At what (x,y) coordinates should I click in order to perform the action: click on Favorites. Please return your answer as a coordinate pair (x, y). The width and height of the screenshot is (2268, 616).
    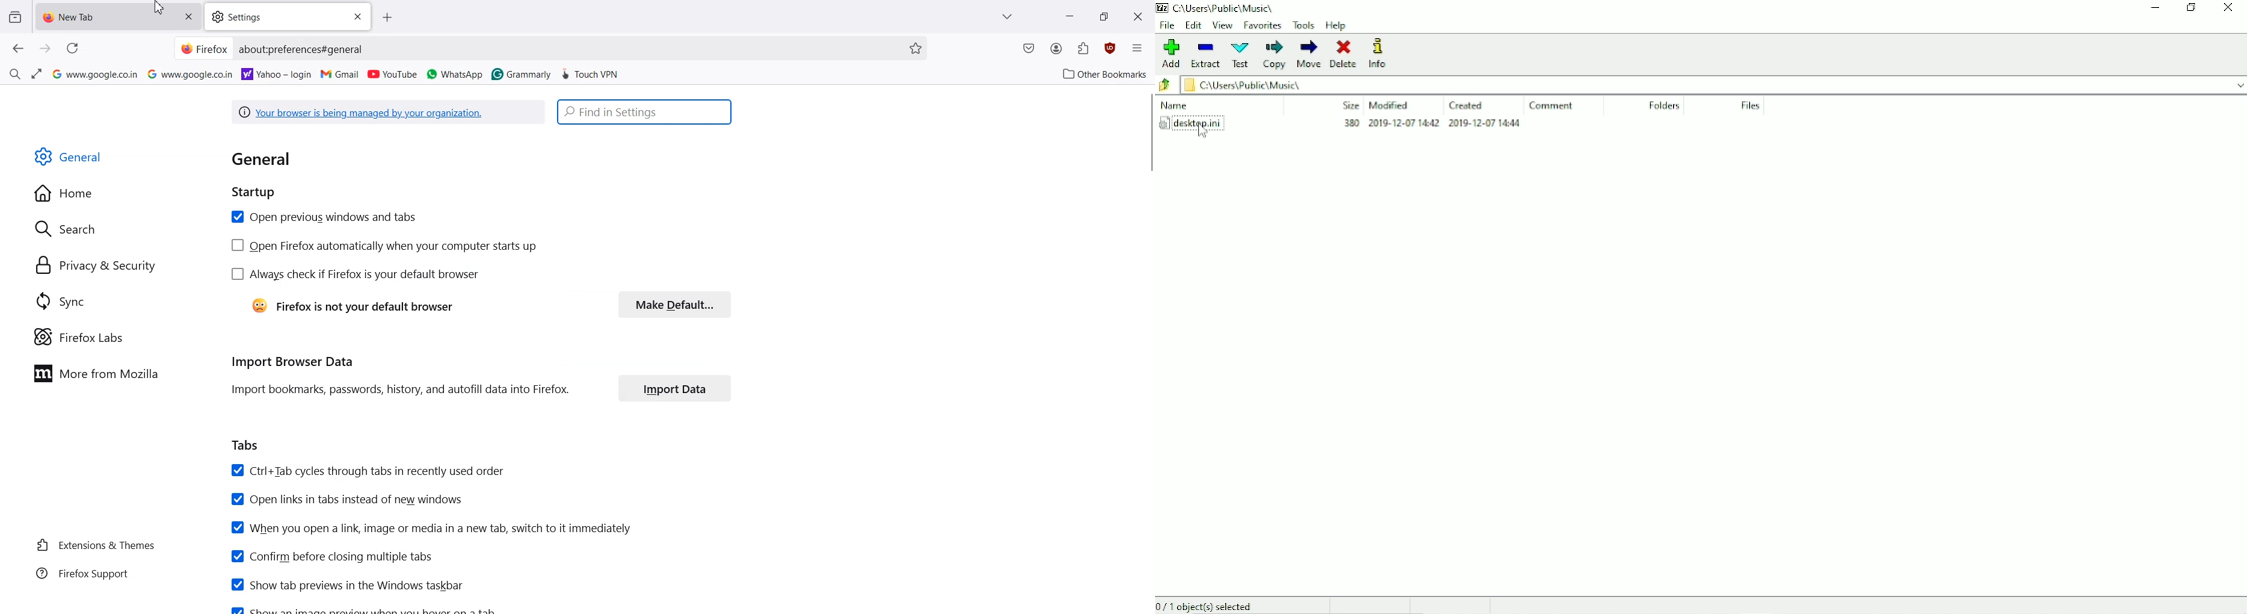
    Looking at the image, I should click on (916, 48).